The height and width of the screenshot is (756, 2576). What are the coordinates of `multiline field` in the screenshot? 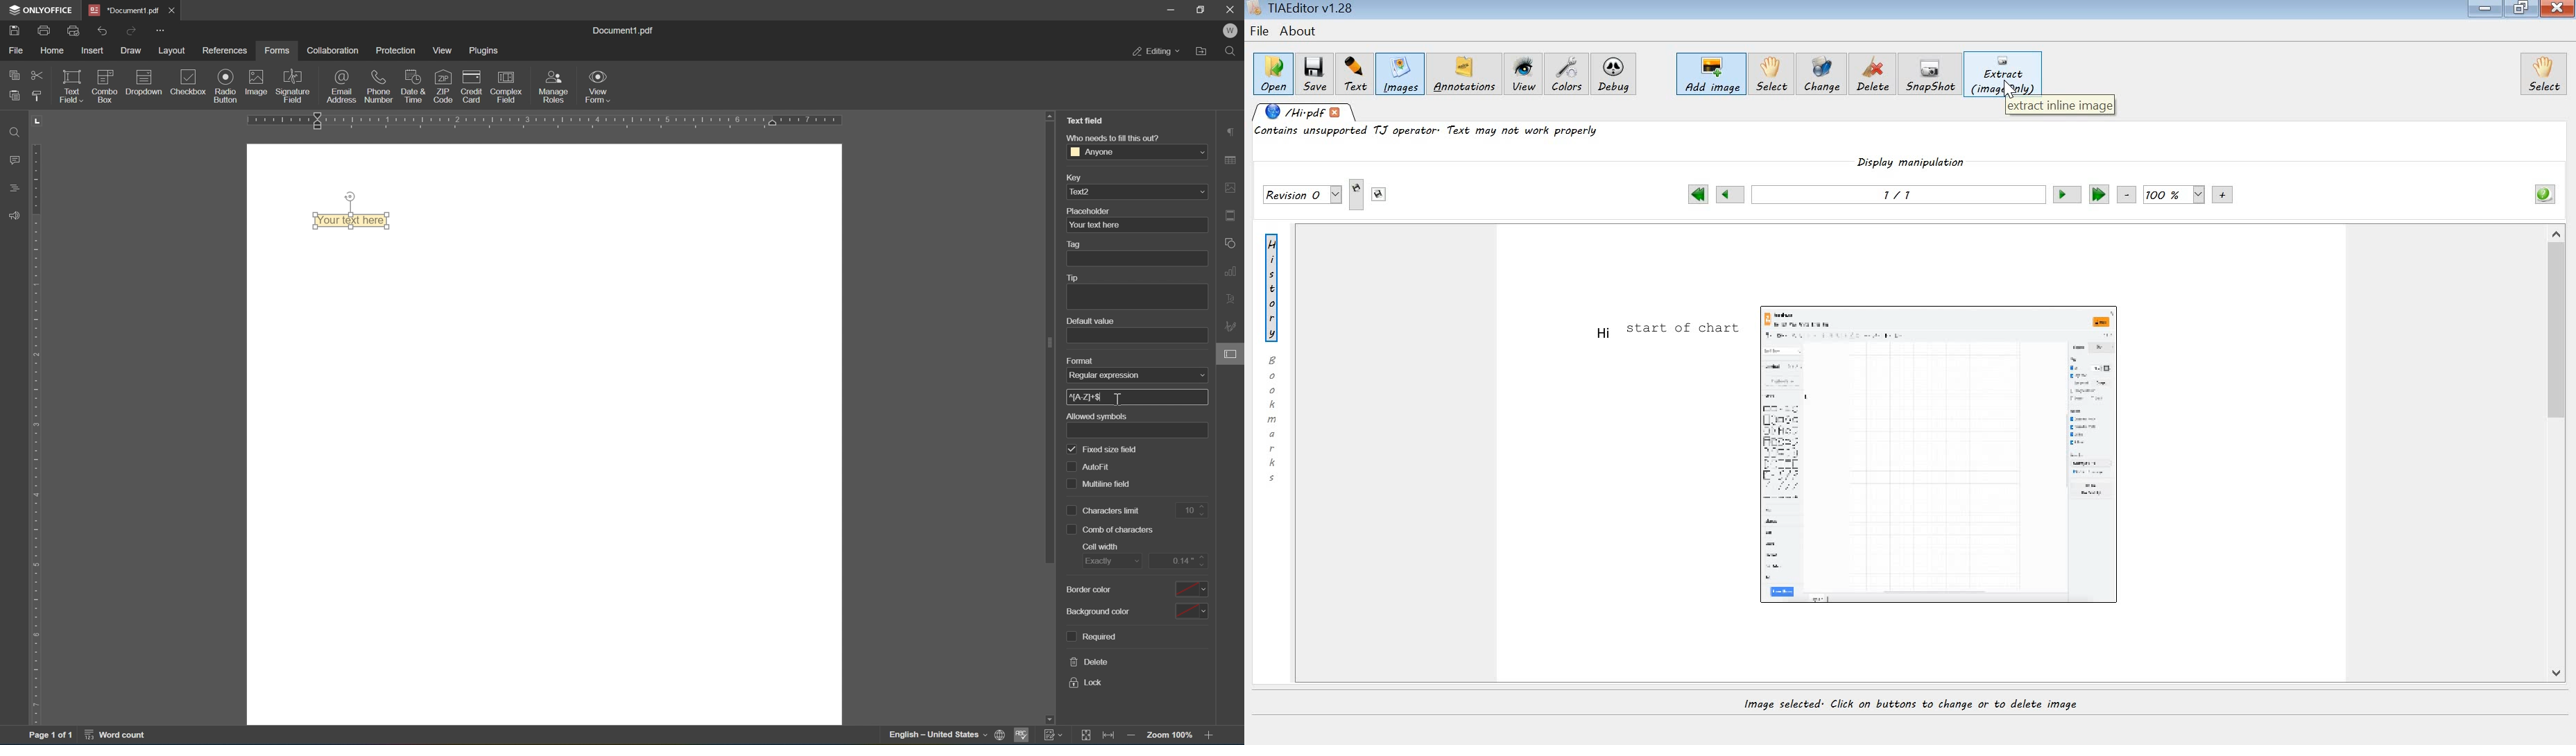 It's located at (1100, 482).